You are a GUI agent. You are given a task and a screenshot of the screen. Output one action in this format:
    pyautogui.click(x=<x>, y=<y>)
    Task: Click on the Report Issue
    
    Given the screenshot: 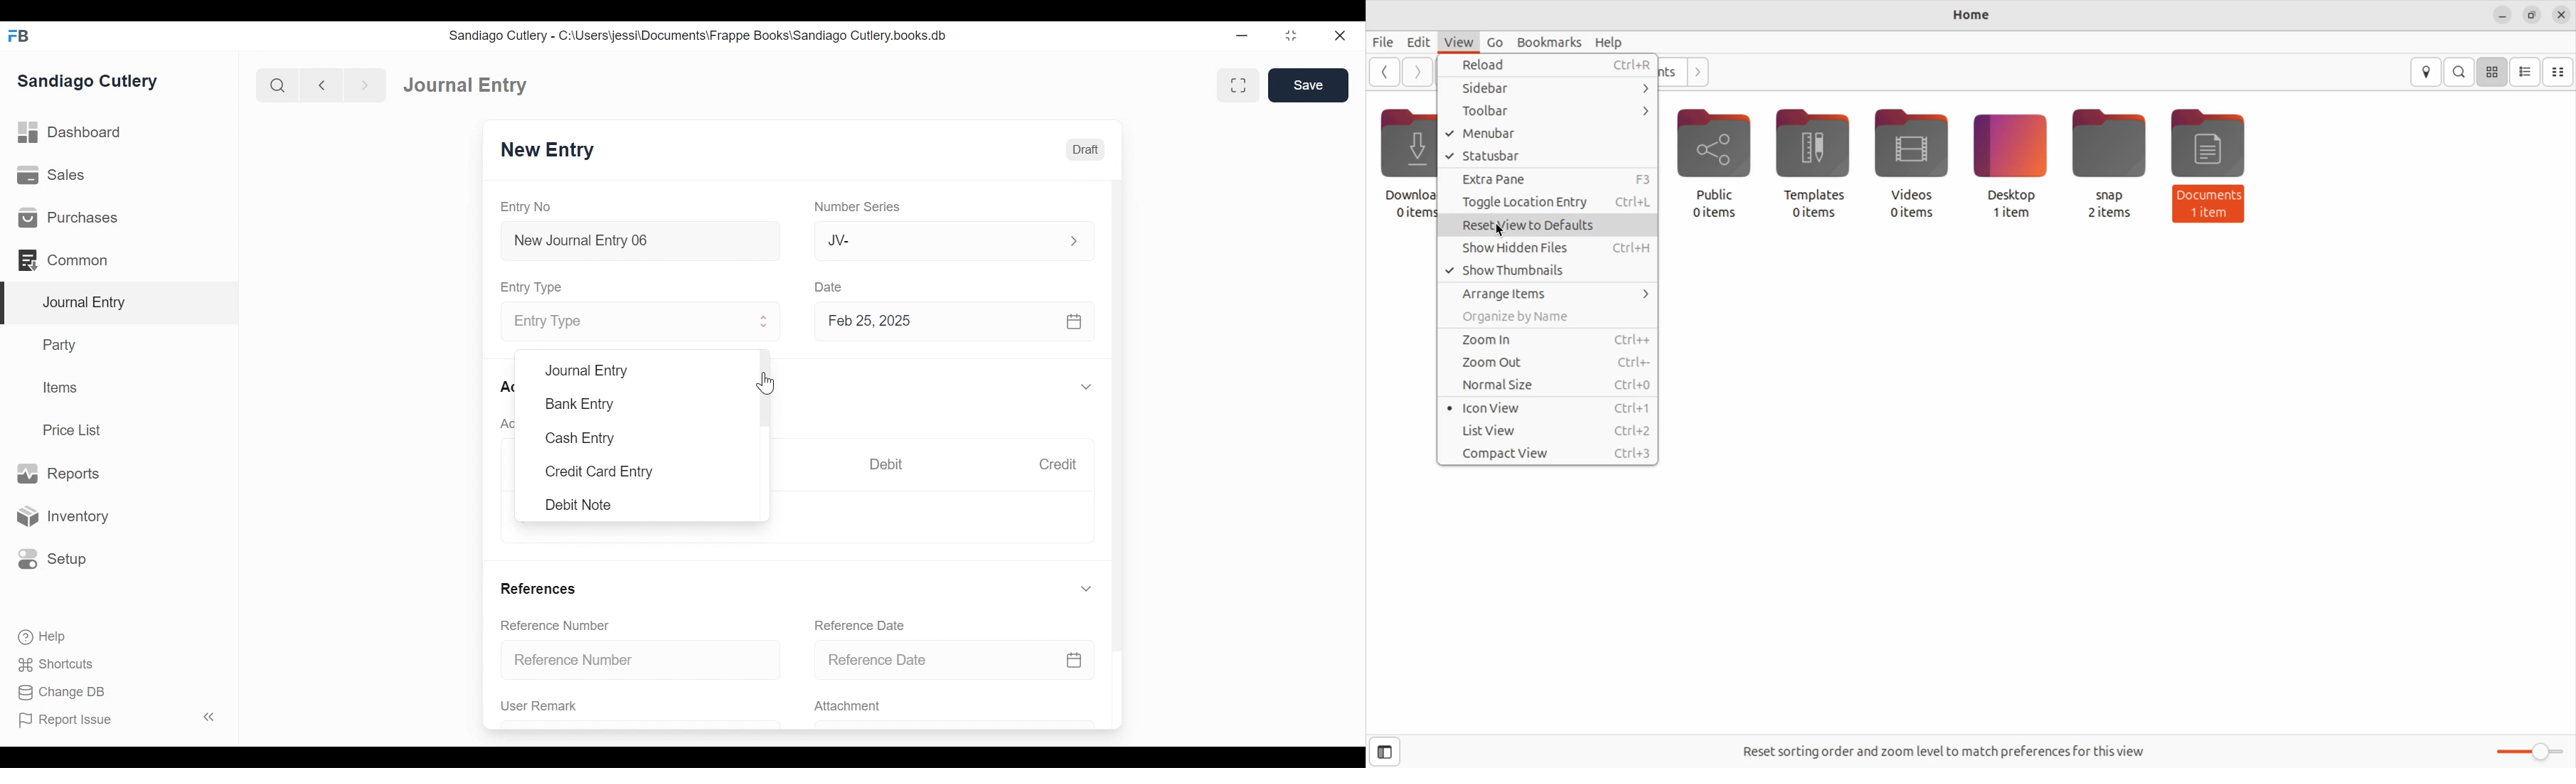 What is the action you would take?
    pyautogui.click(x=119, y=719)
    